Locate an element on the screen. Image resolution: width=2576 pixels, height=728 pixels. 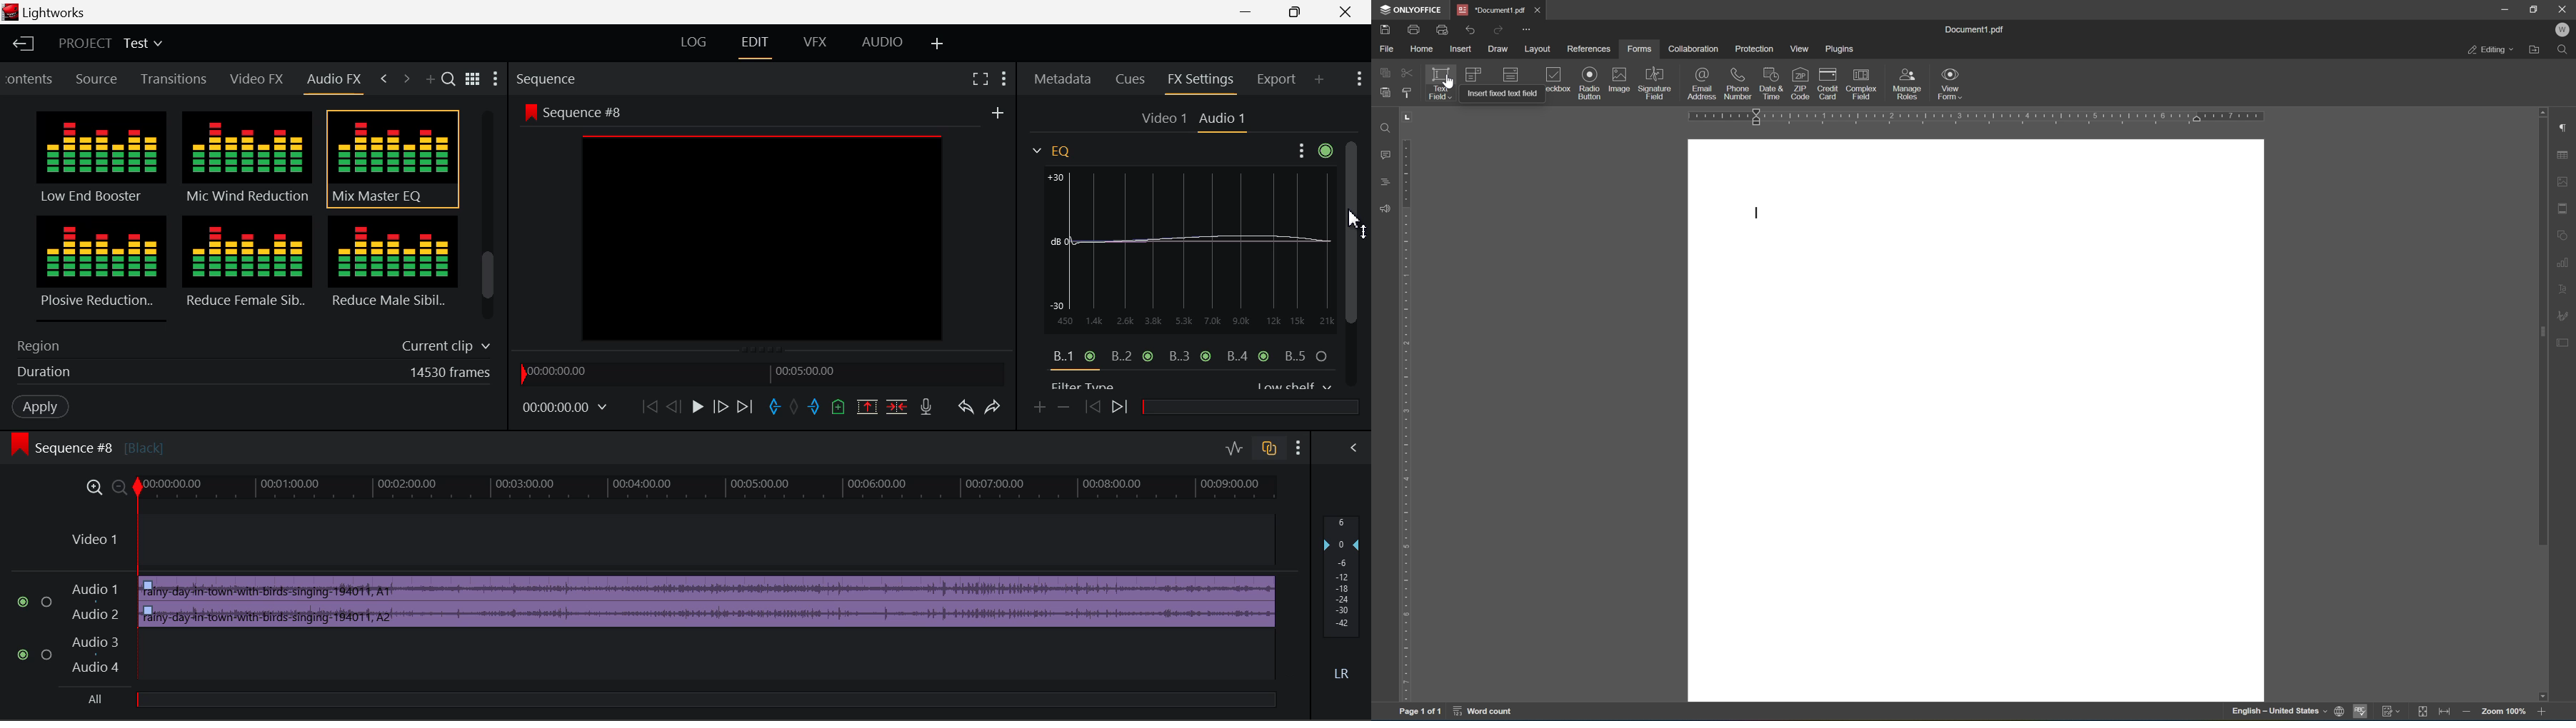
Sequence Section is located at coordinates (588, 78).